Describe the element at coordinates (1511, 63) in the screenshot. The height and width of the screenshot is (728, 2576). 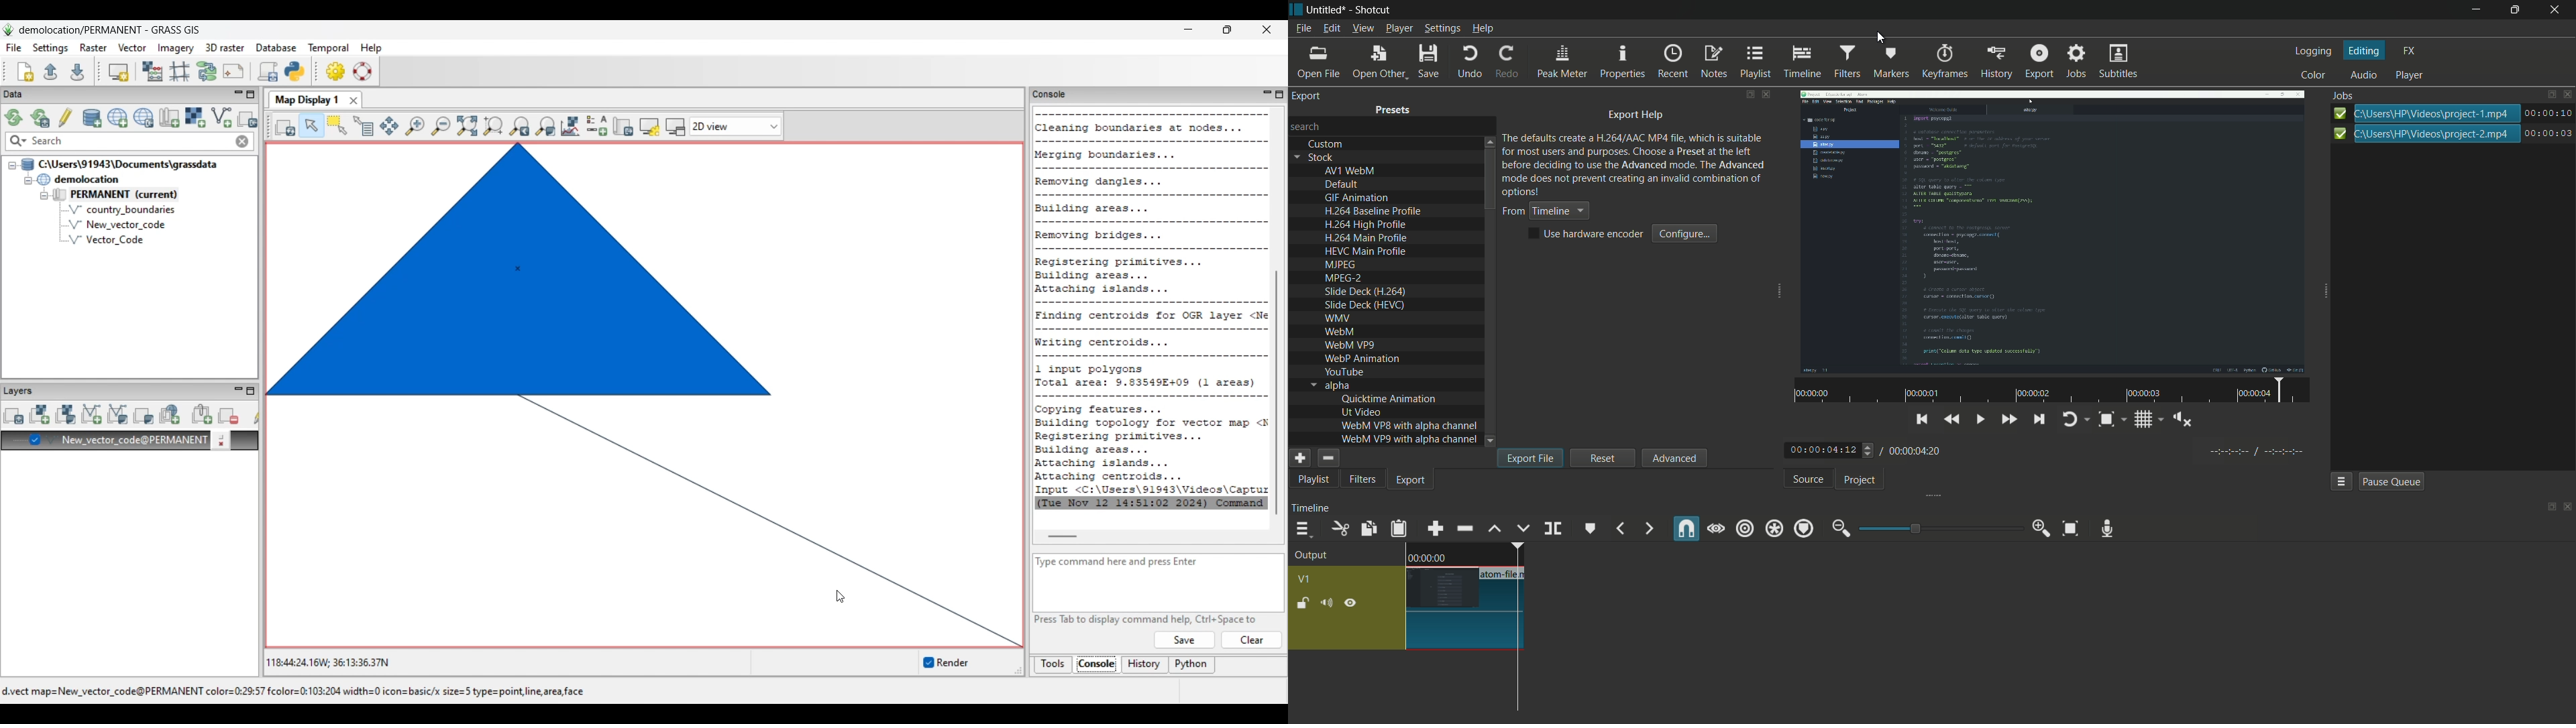
I see `redo` at that location.